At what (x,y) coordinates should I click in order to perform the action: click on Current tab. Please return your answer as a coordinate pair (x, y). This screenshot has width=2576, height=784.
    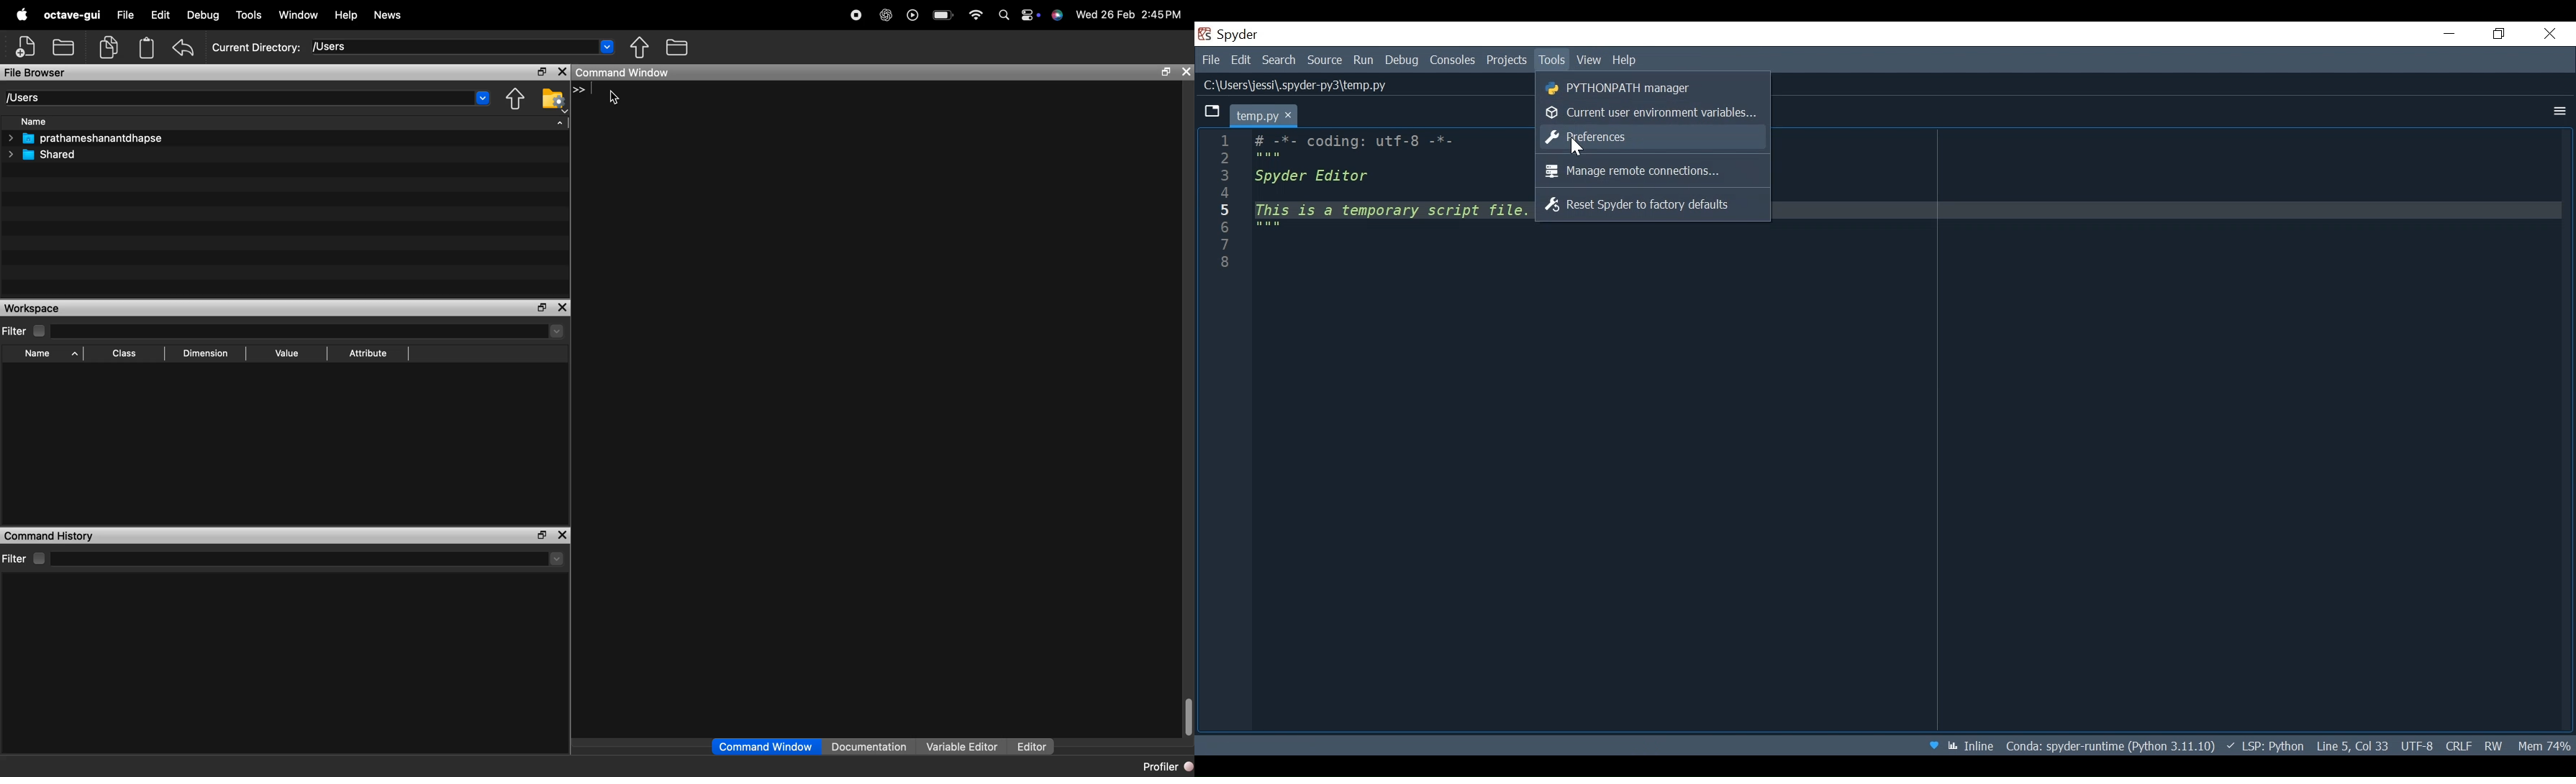
    Looking at the image, I should click on (1264, 114).